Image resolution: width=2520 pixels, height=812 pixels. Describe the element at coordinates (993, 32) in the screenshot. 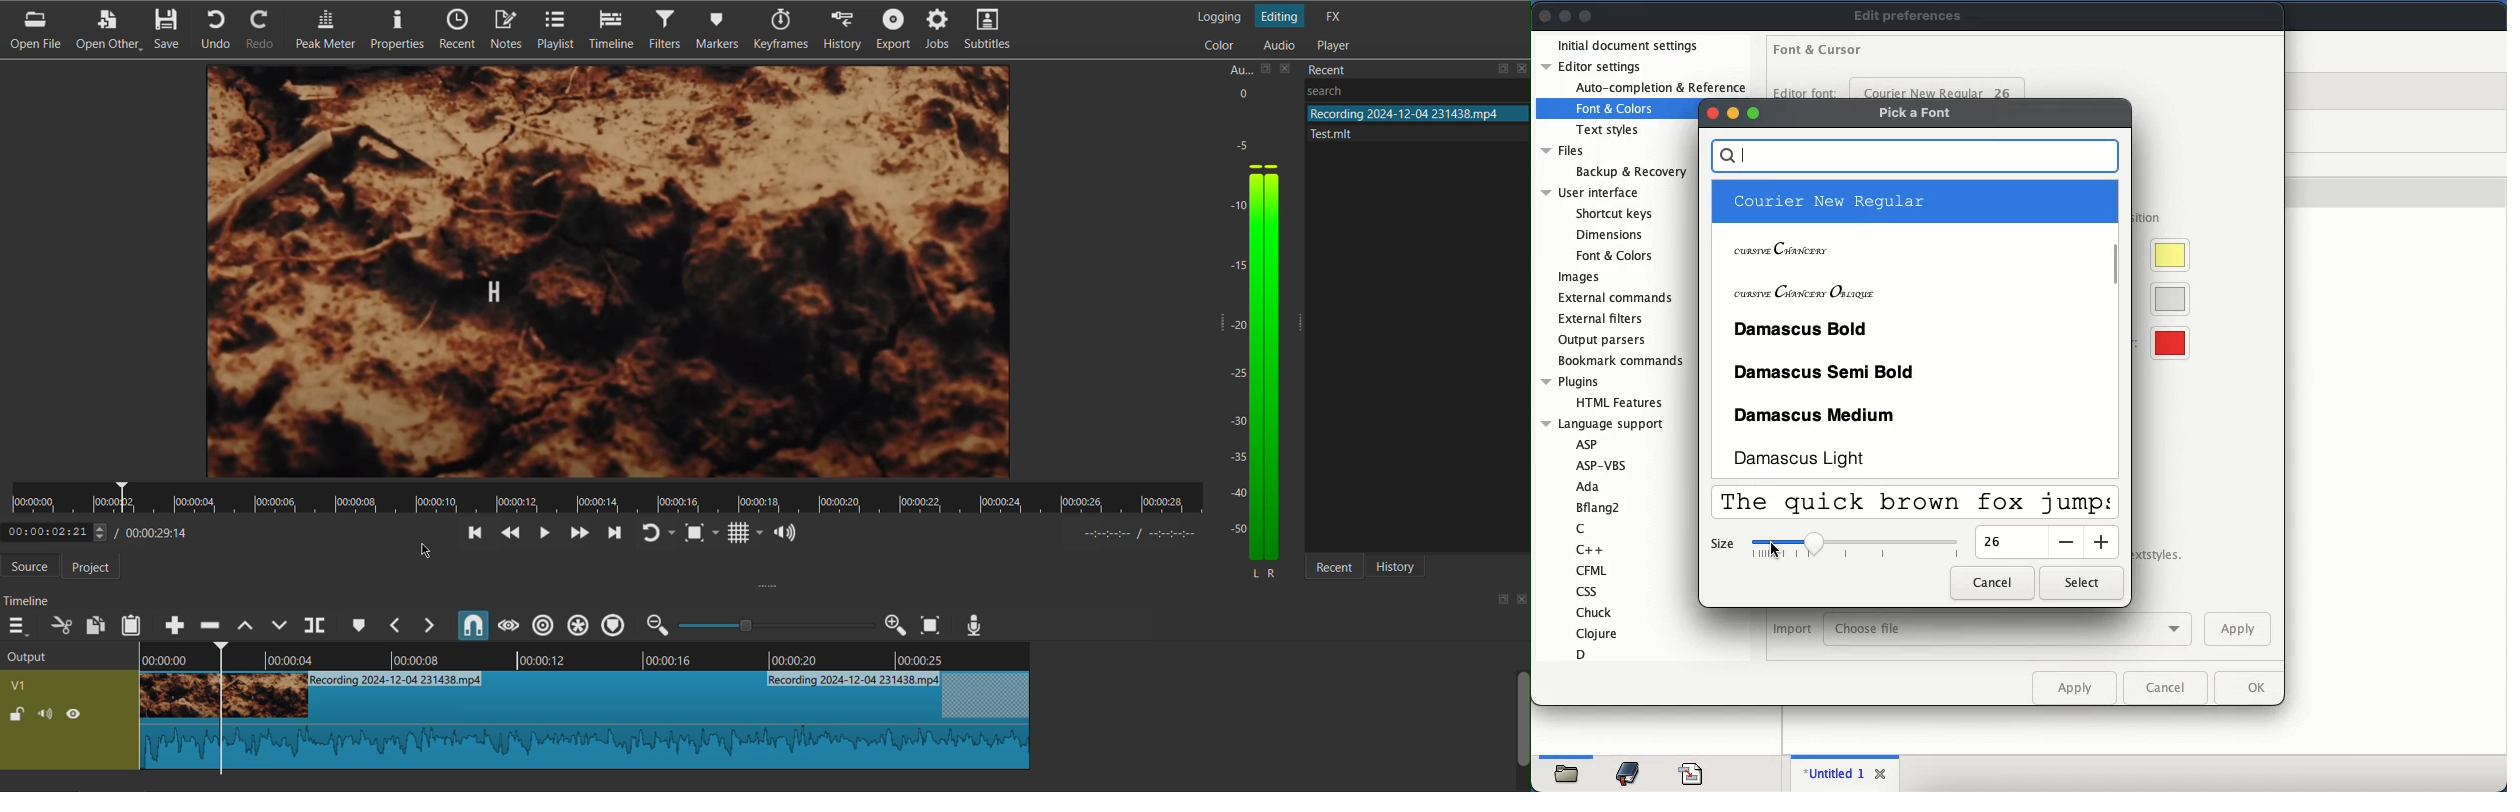

I see `Subtitles` at that location.